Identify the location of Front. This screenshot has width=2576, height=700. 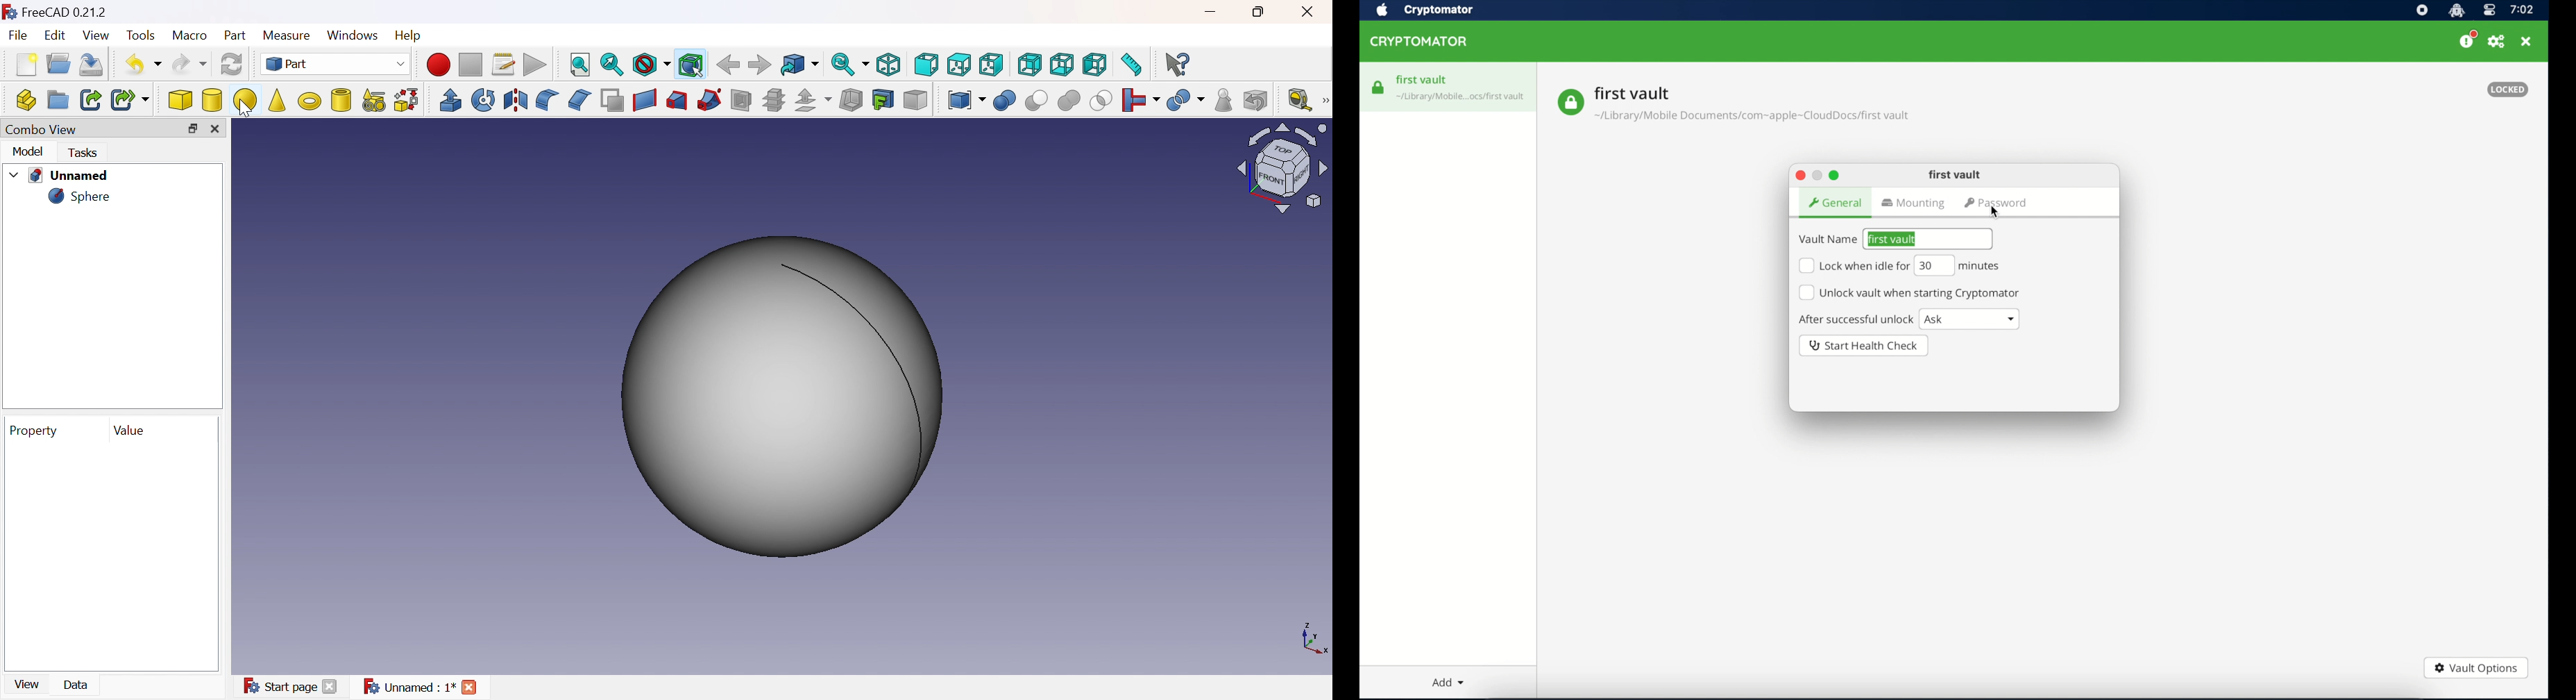
(927, 64).